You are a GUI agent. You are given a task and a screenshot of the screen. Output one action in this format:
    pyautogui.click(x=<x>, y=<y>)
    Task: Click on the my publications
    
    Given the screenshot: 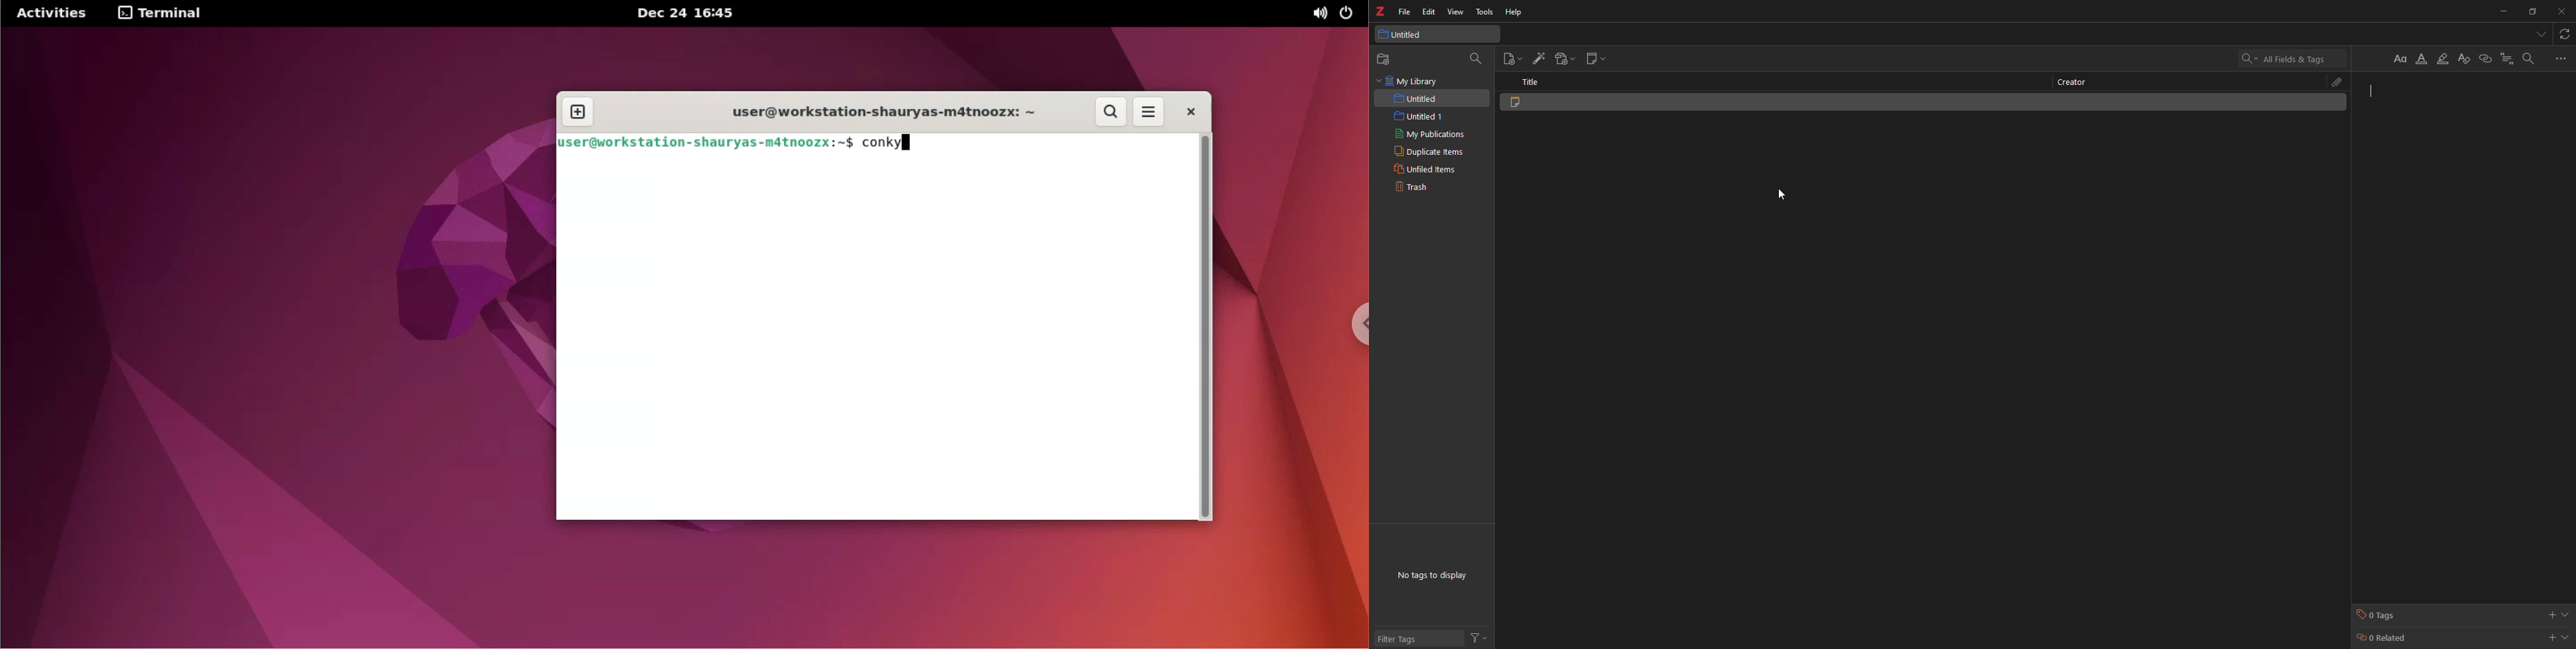 What is the action you would take?
    pyautogui.click(x=1430, y=134)
    